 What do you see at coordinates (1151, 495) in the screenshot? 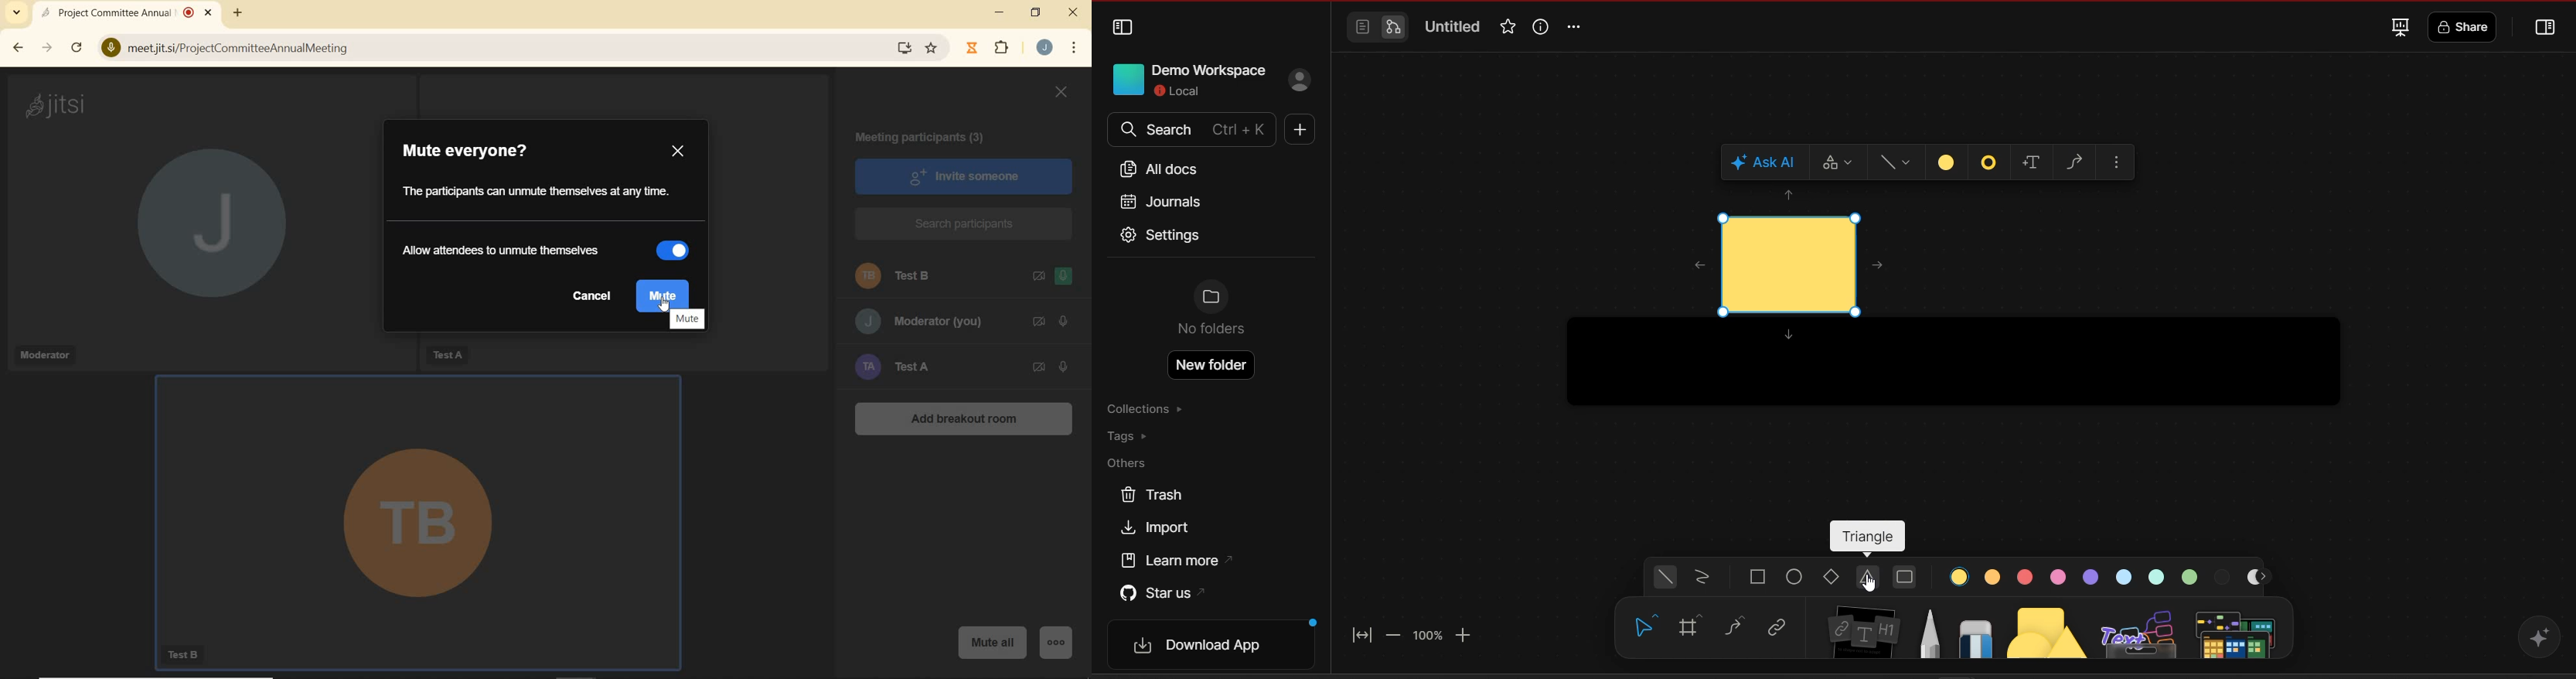
I see `trash` at bounding box center [1151, 495].